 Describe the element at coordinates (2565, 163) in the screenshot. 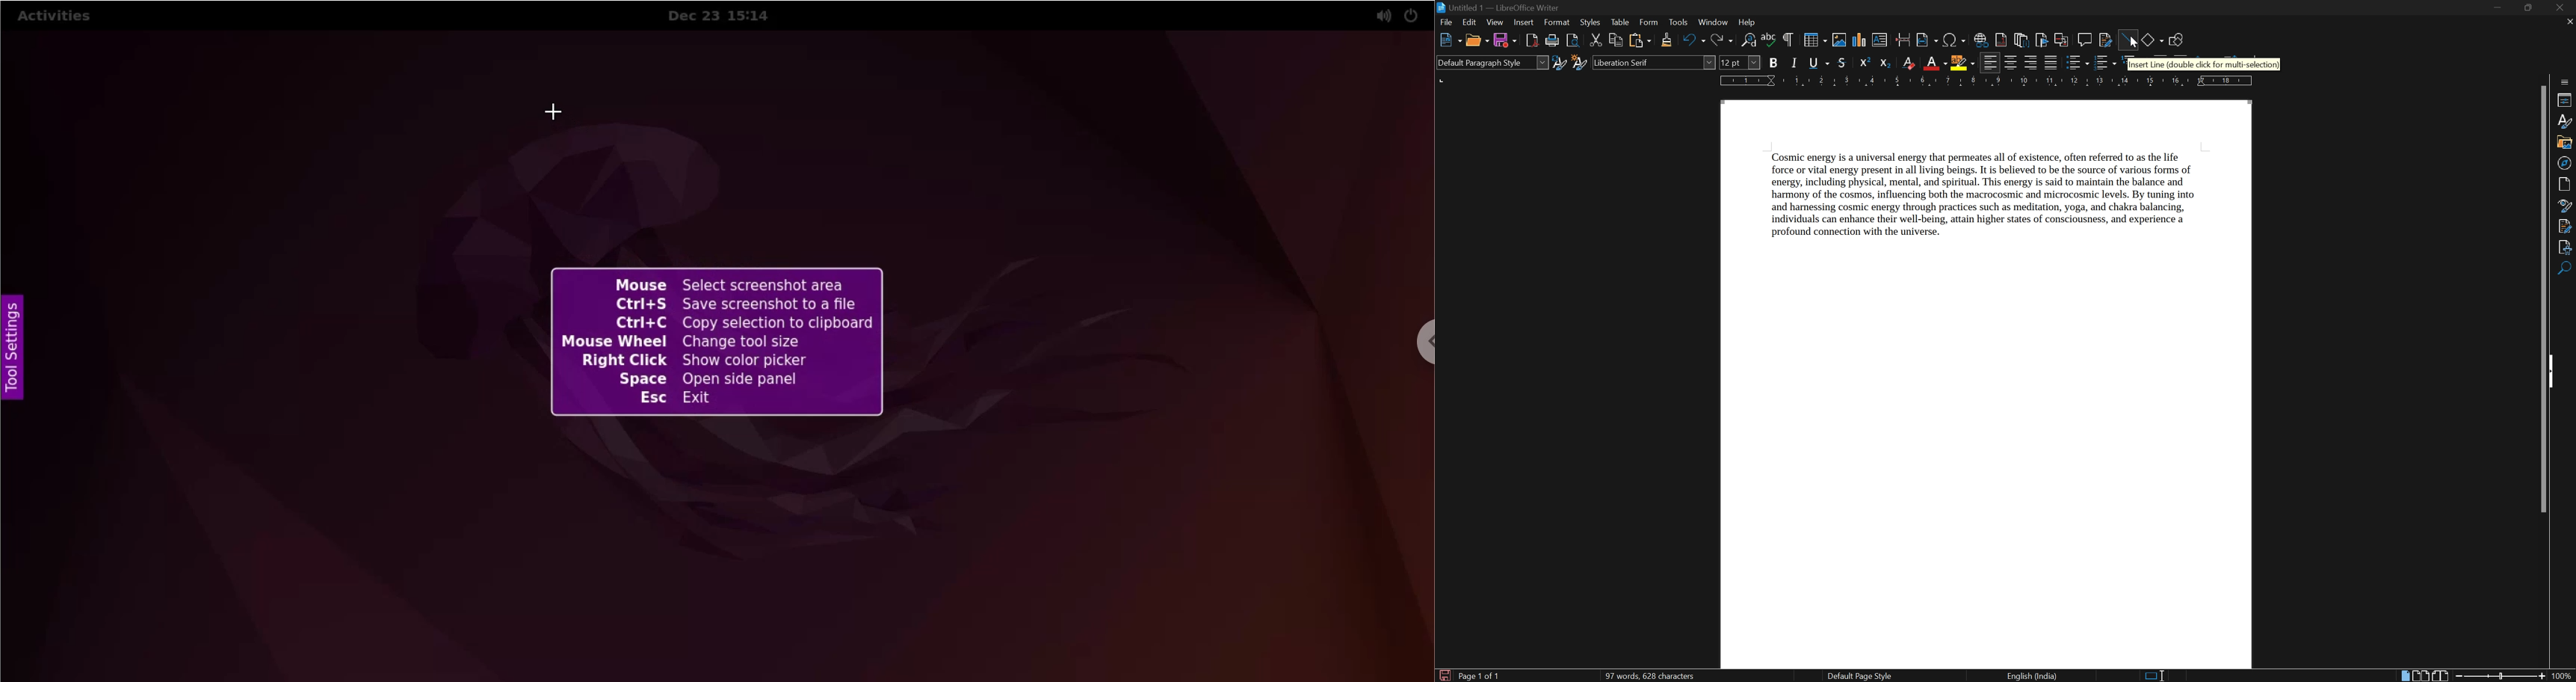

I see `navigator` at that location.